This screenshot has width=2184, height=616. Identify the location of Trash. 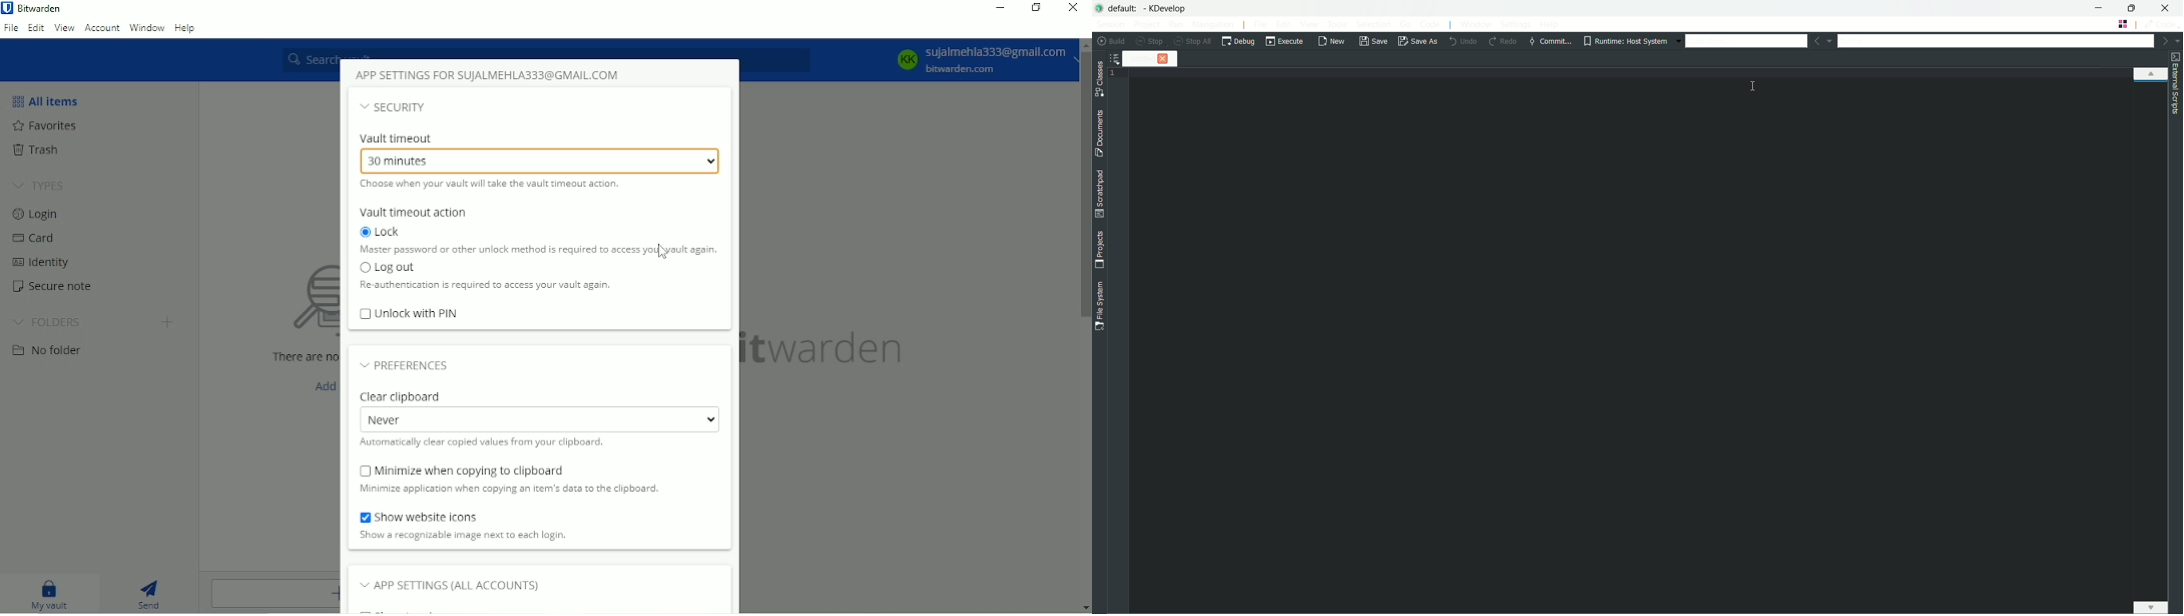
(39, 150).